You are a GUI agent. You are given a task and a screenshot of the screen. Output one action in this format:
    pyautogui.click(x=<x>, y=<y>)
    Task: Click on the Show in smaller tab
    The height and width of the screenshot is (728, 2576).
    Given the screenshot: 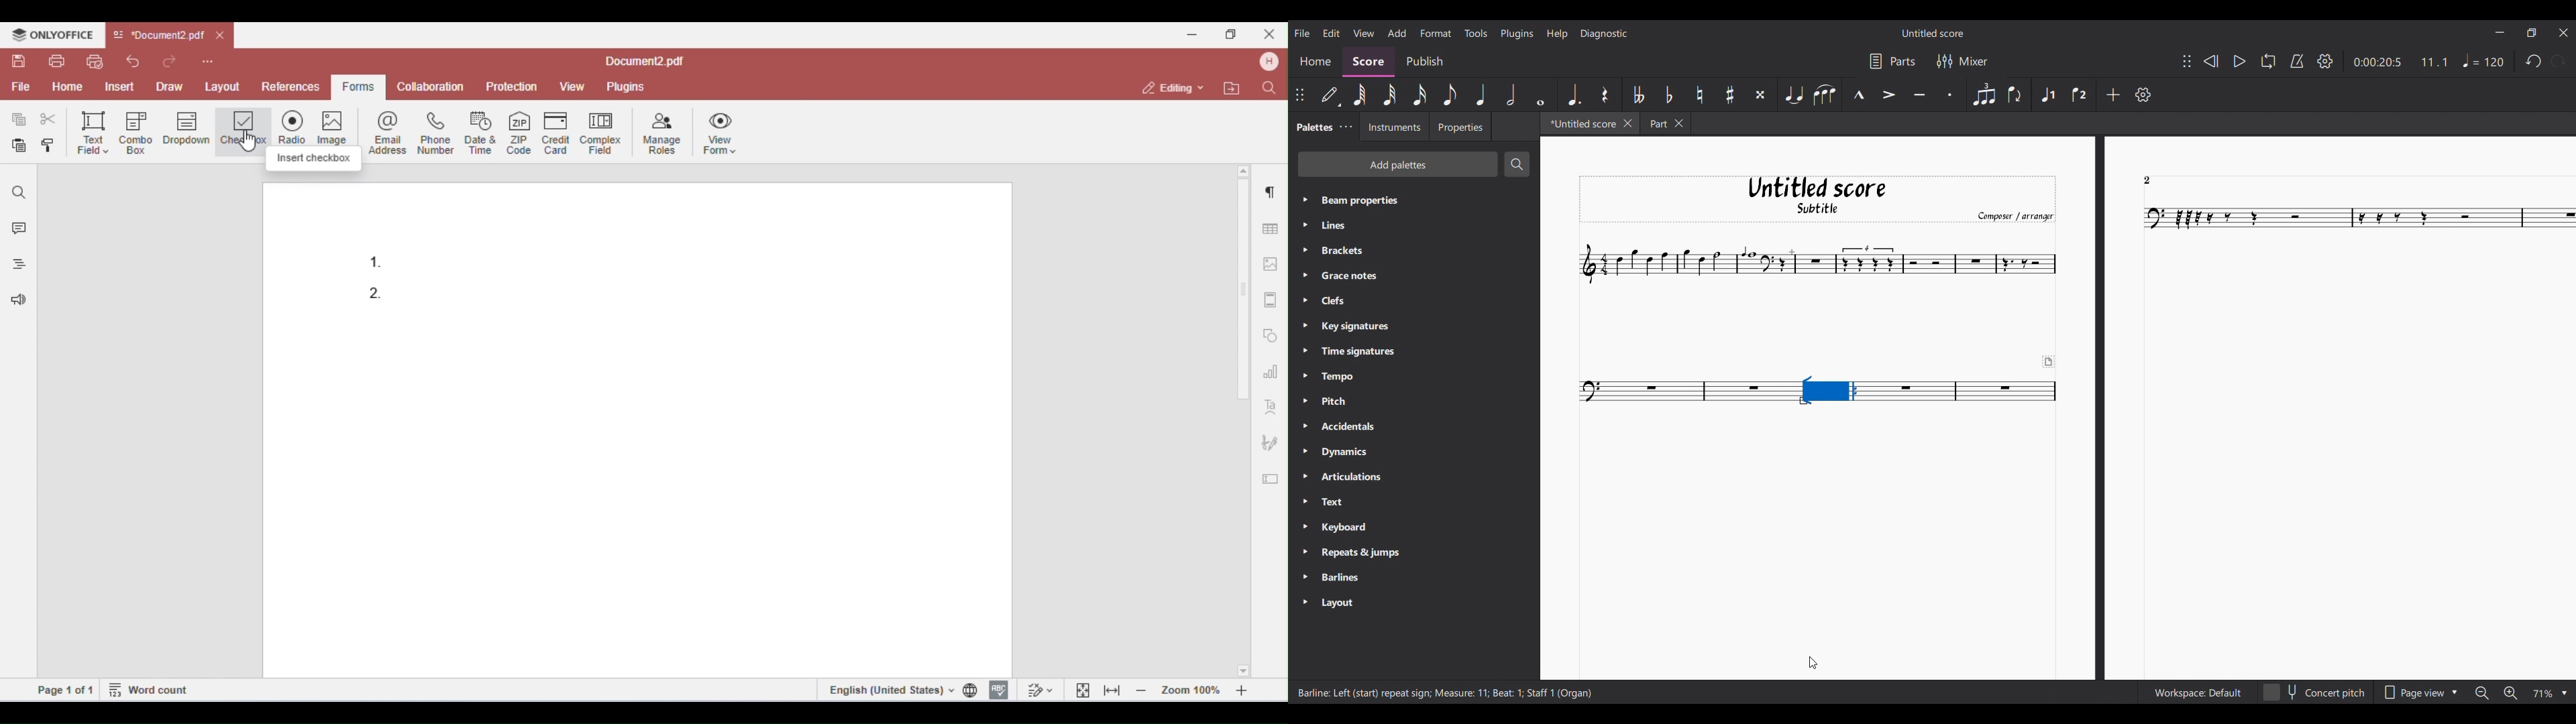 What is the action you would take?
    pyautogui.click(x=2532, y=32)
    